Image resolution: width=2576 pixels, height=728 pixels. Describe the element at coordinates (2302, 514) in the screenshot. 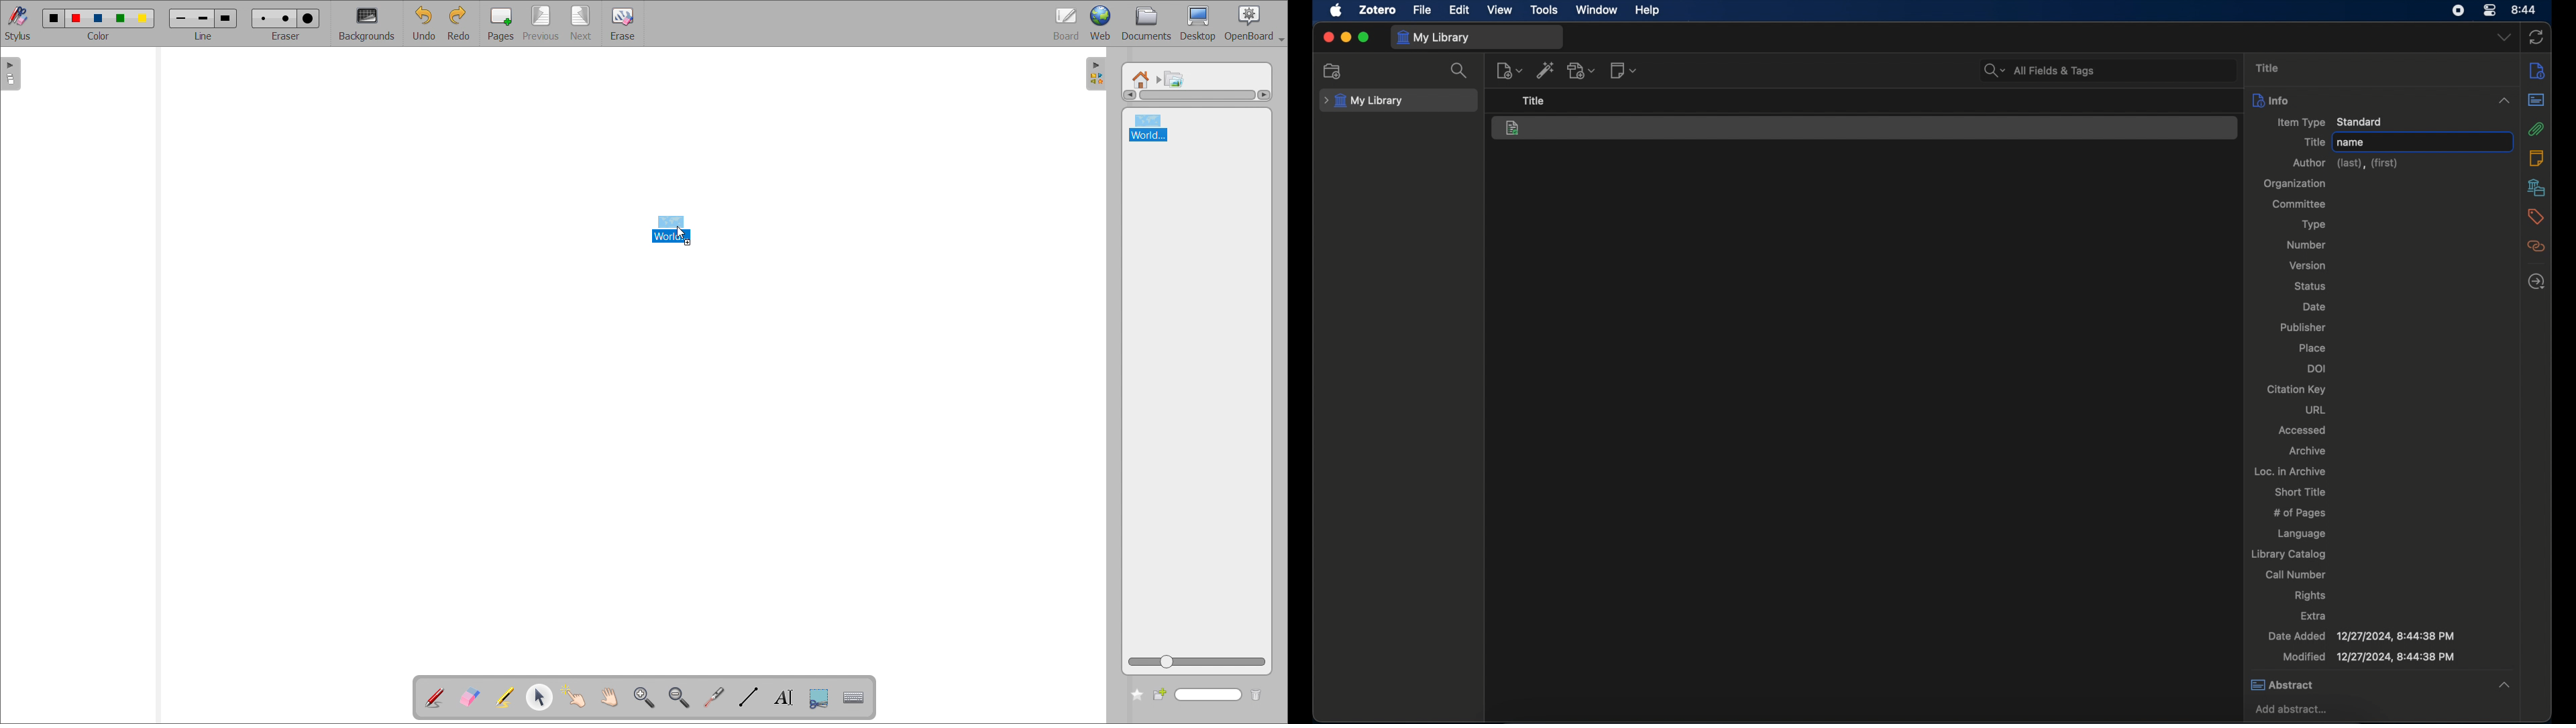

I see `no of pages` at that location.